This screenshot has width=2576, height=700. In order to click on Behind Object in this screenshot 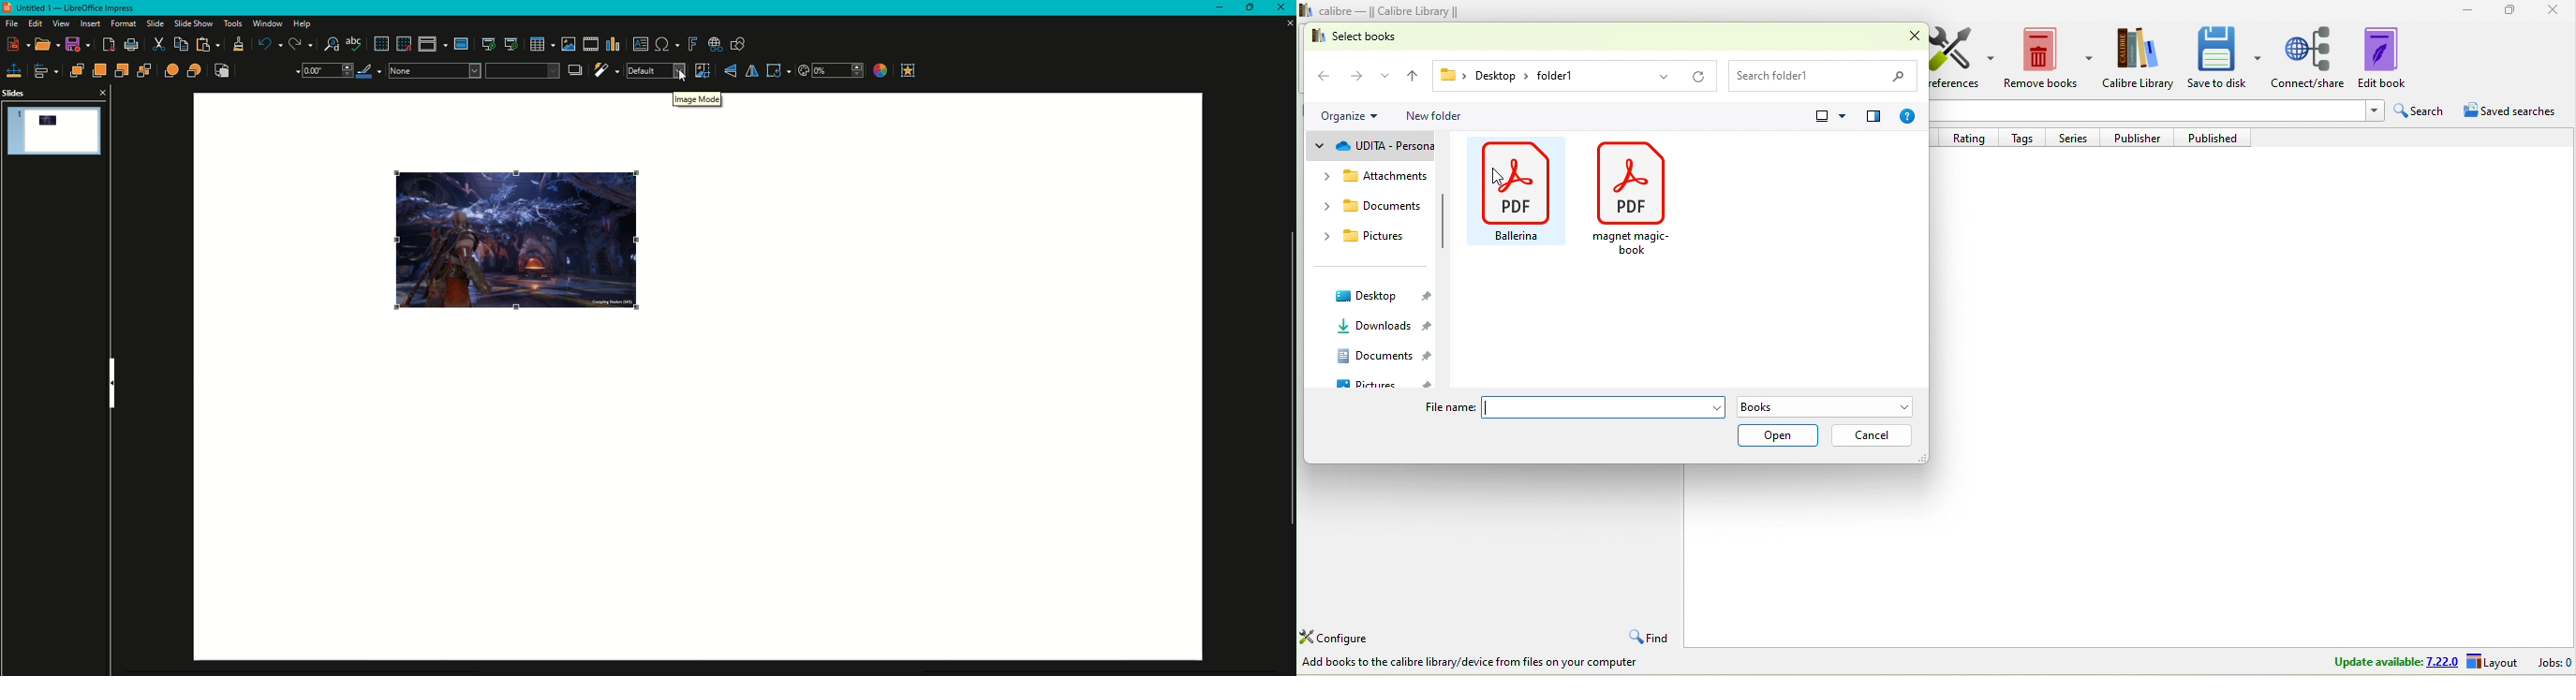, I will do `click(195, 70)`.